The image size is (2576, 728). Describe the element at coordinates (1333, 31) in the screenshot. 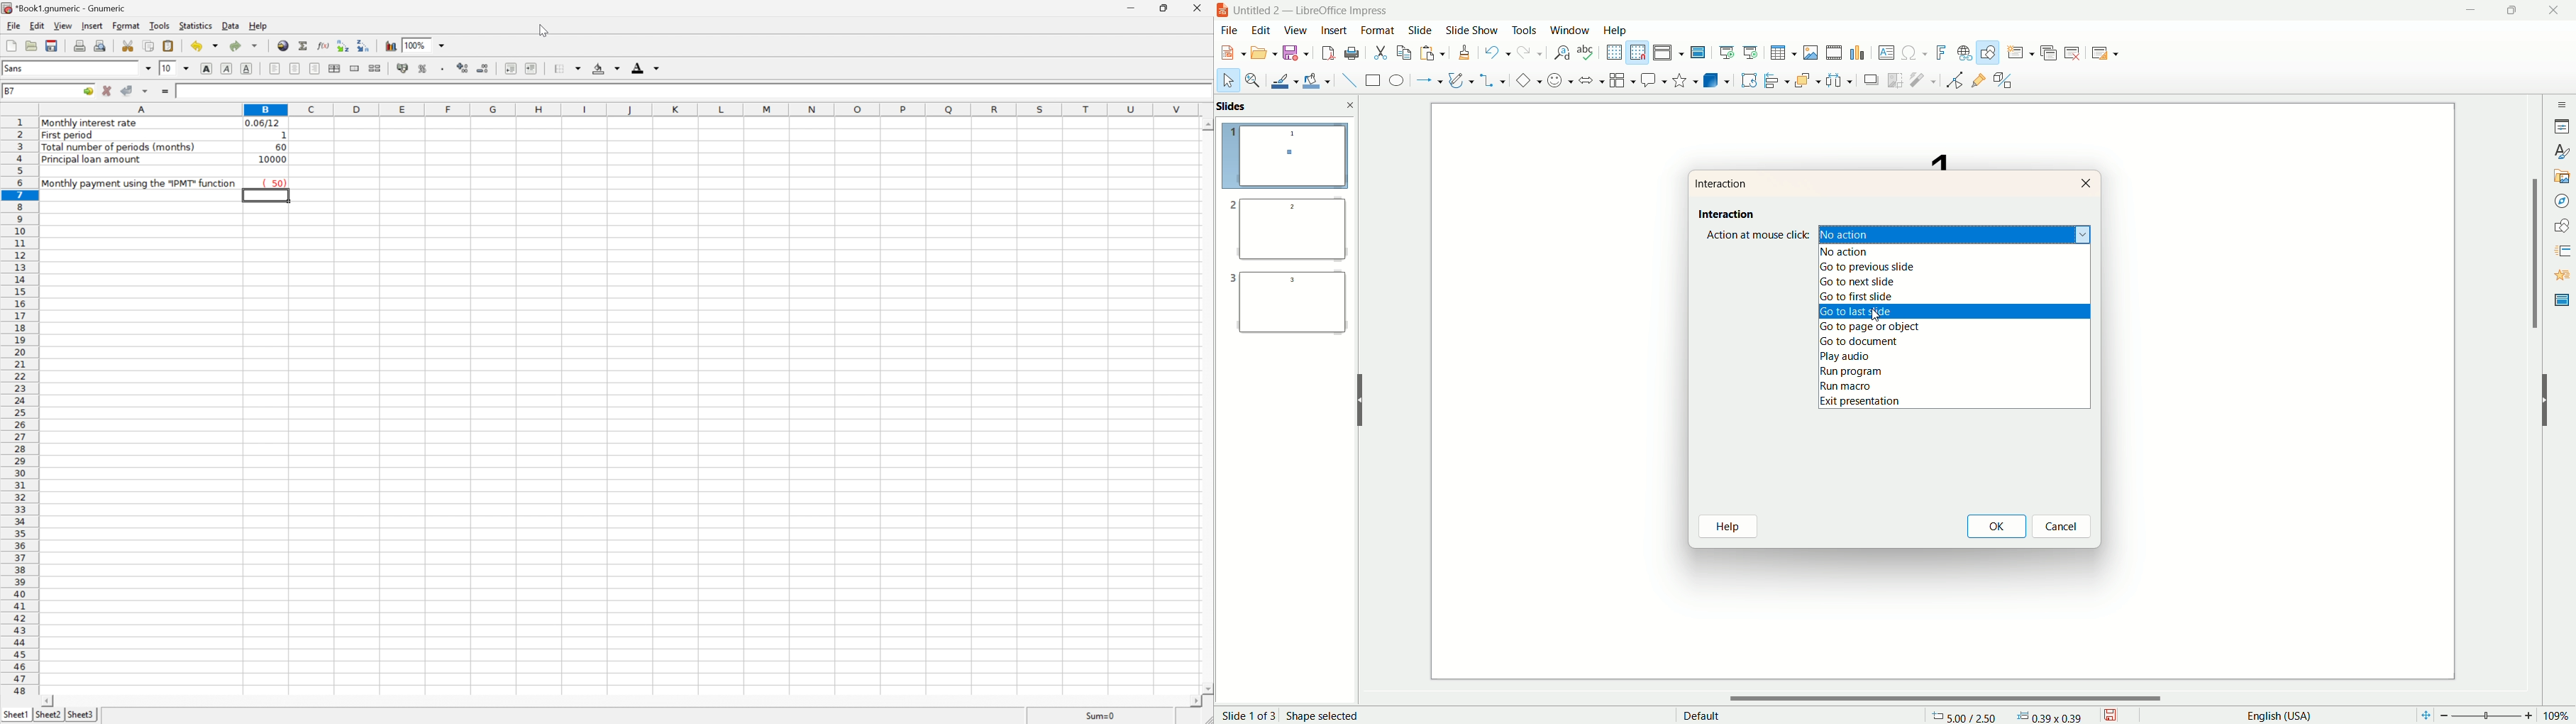

I see `insert` at that location.